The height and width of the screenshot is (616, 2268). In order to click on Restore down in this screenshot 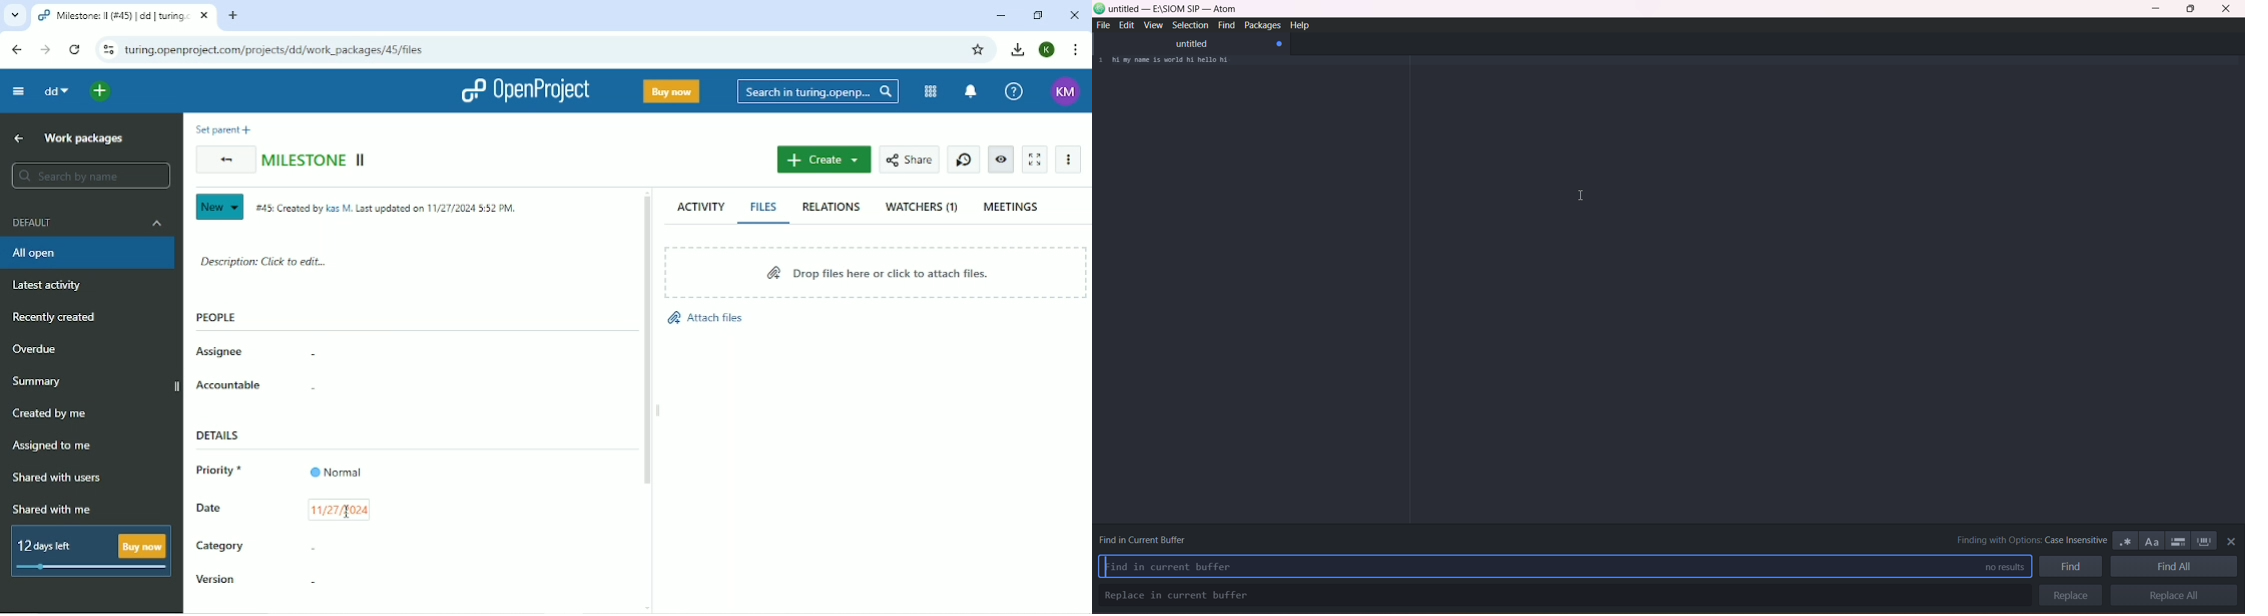, I will do `click(1040, 15)`.